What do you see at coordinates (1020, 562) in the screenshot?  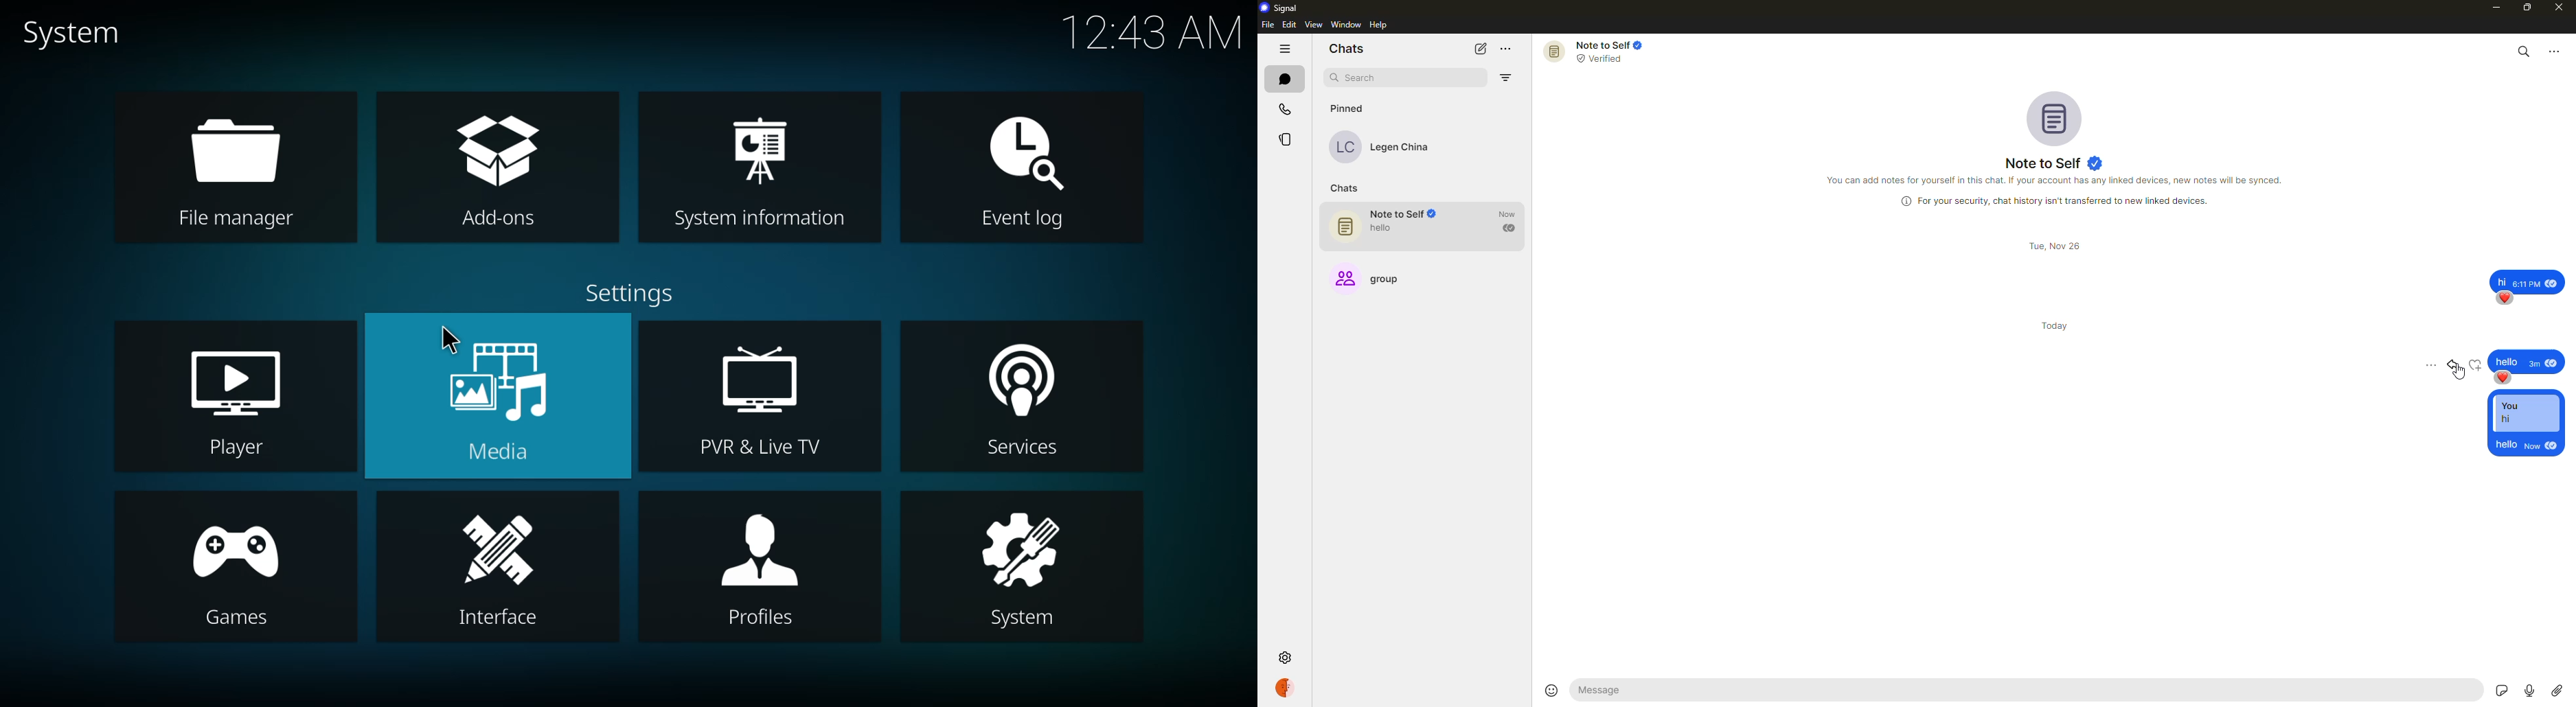 I see `system` at bounding box center [1020, 562].